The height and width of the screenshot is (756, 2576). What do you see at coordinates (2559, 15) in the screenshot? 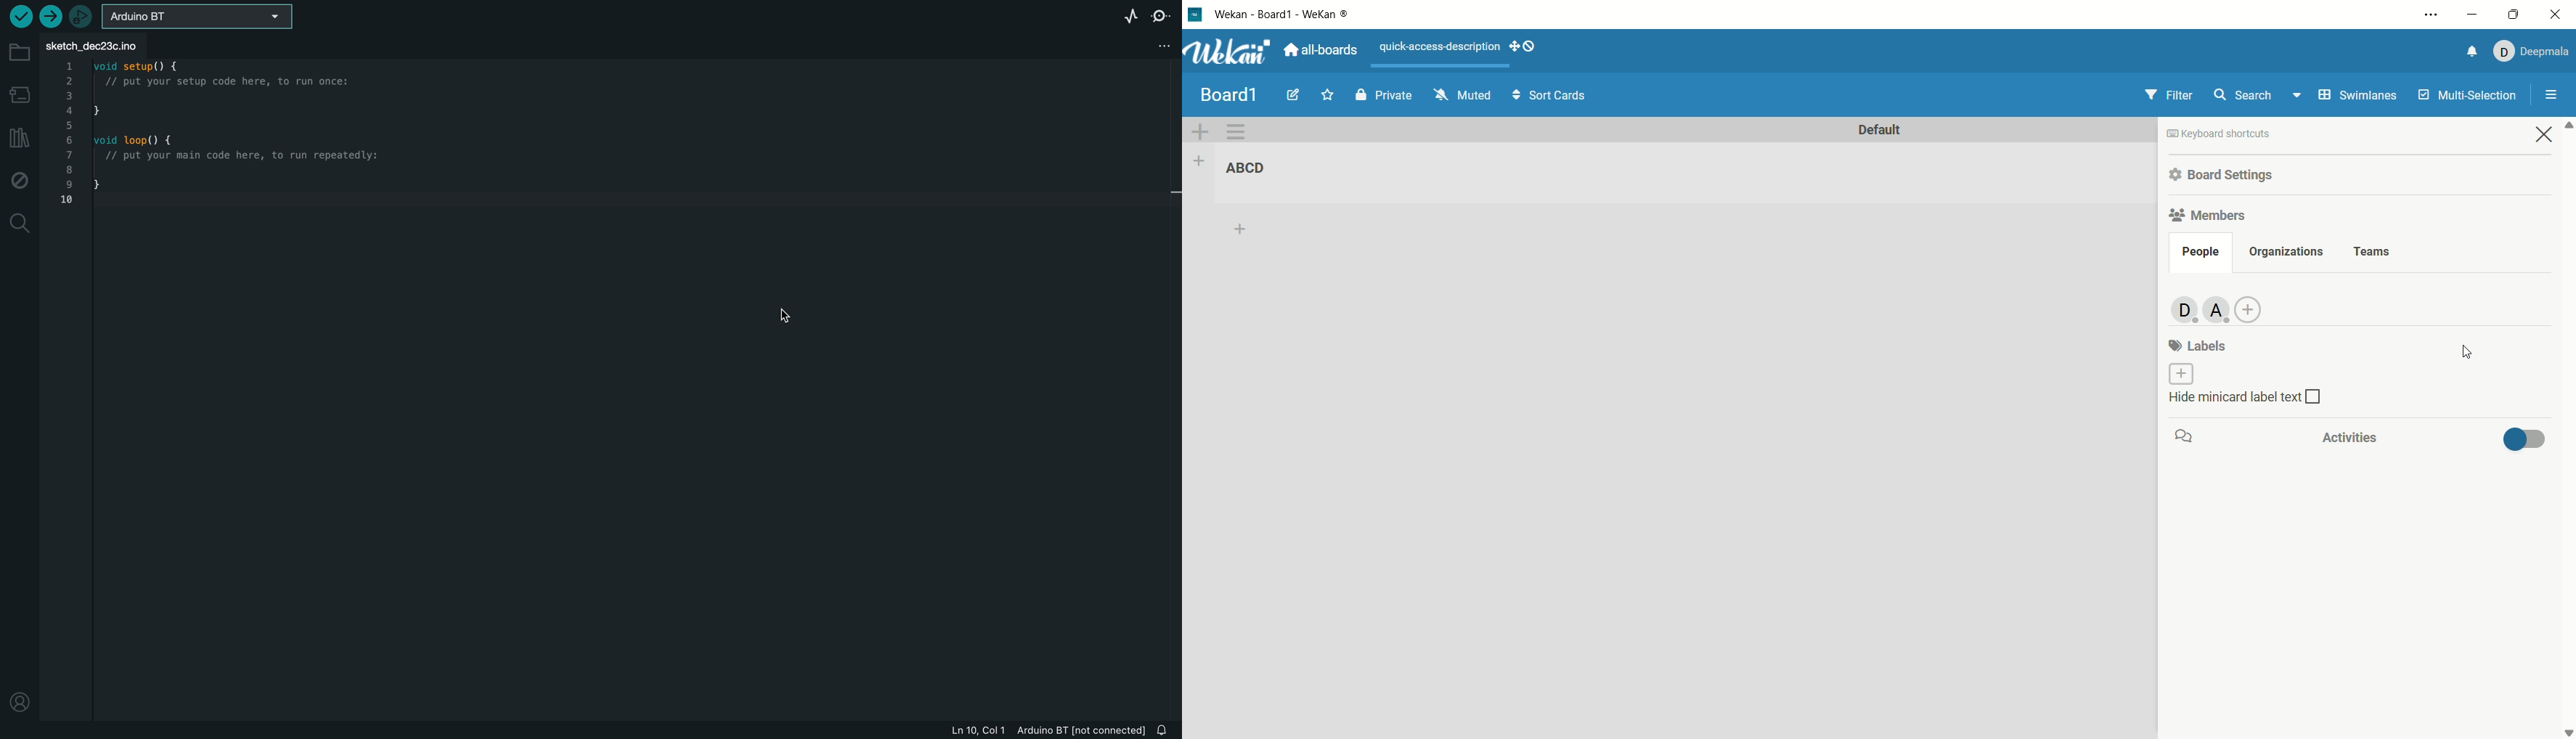
I see `close` at bounding box center [2559, 15].